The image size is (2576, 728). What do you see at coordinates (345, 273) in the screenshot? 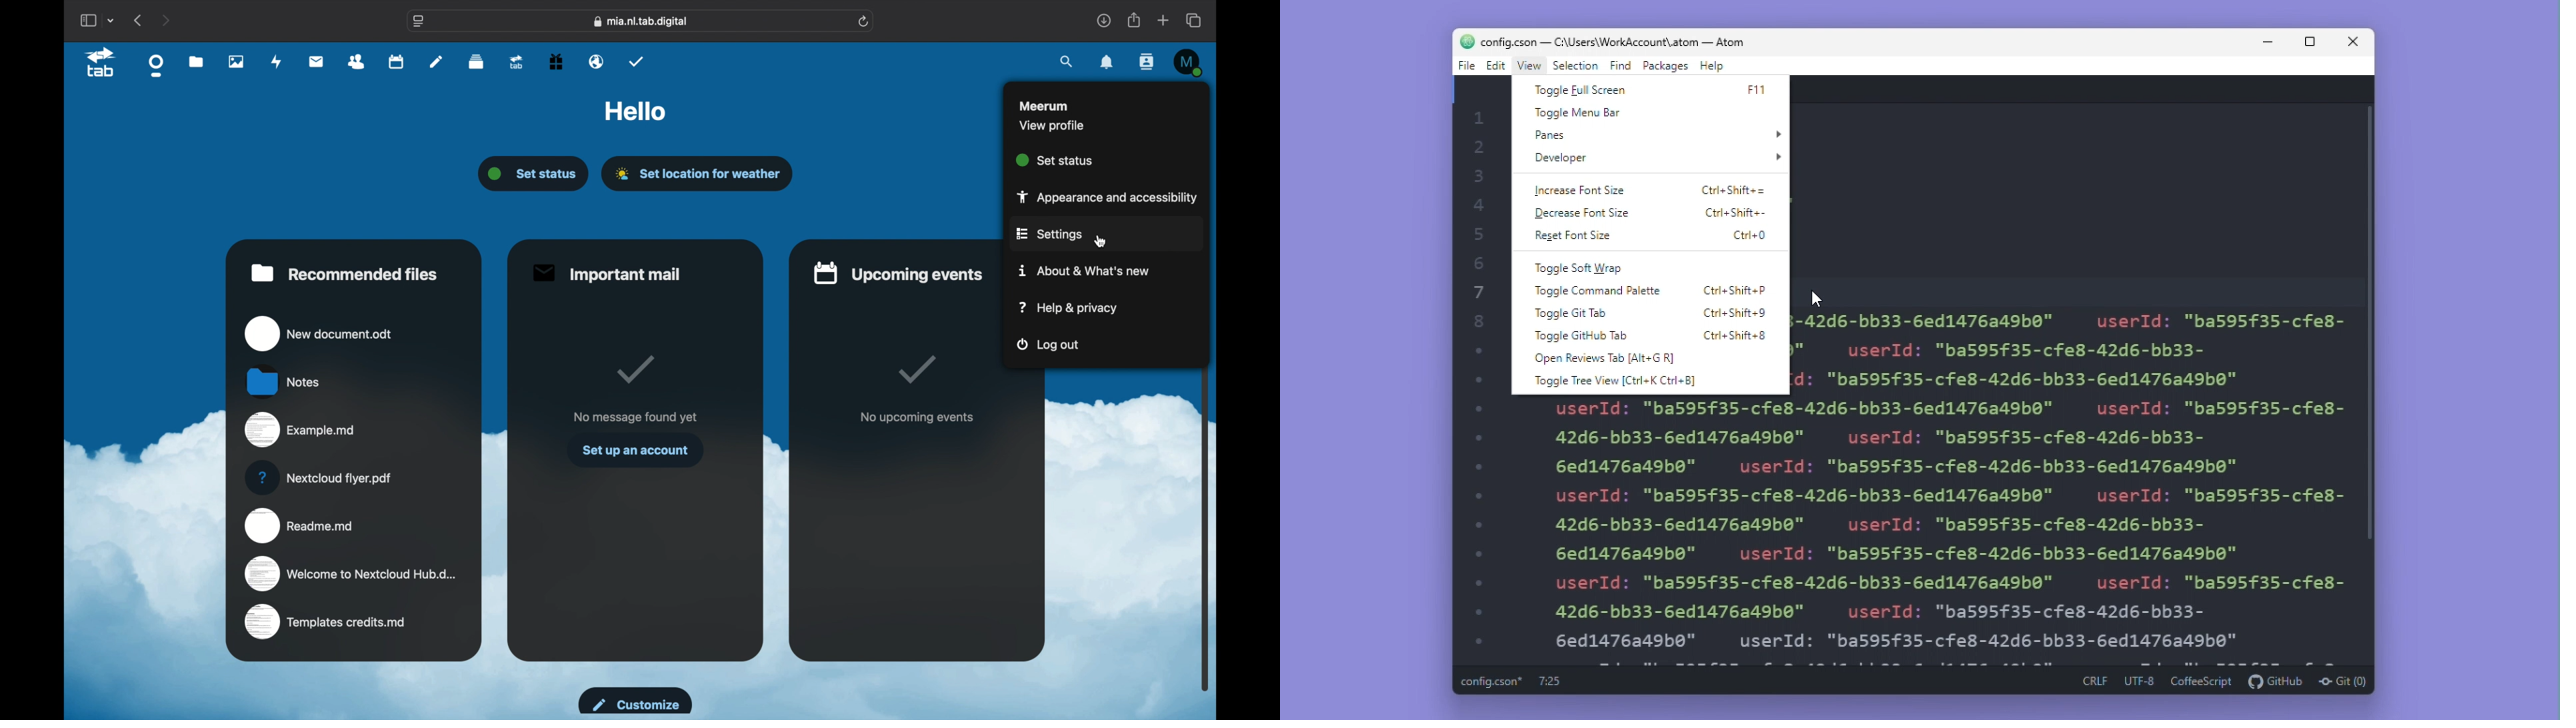
I see `recommended files` at bounding box center [345, 273].